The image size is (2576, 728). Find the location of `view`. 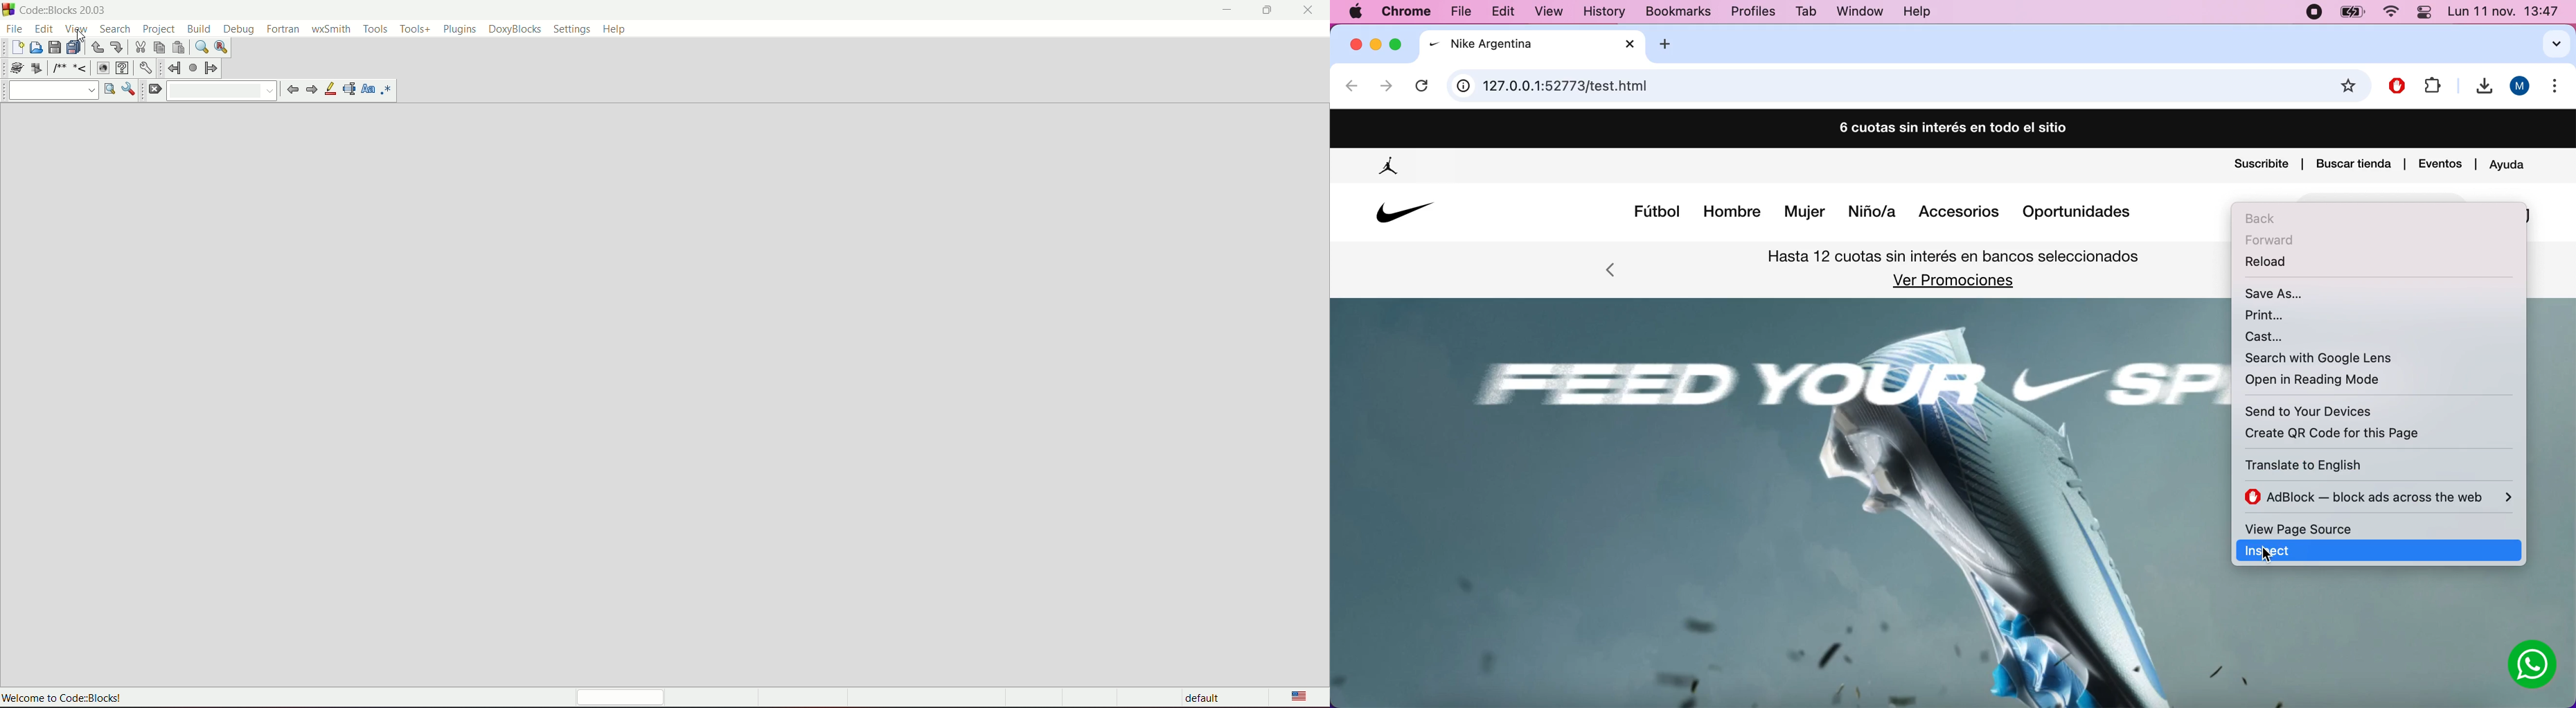

view is located at coordinates (74, 28).